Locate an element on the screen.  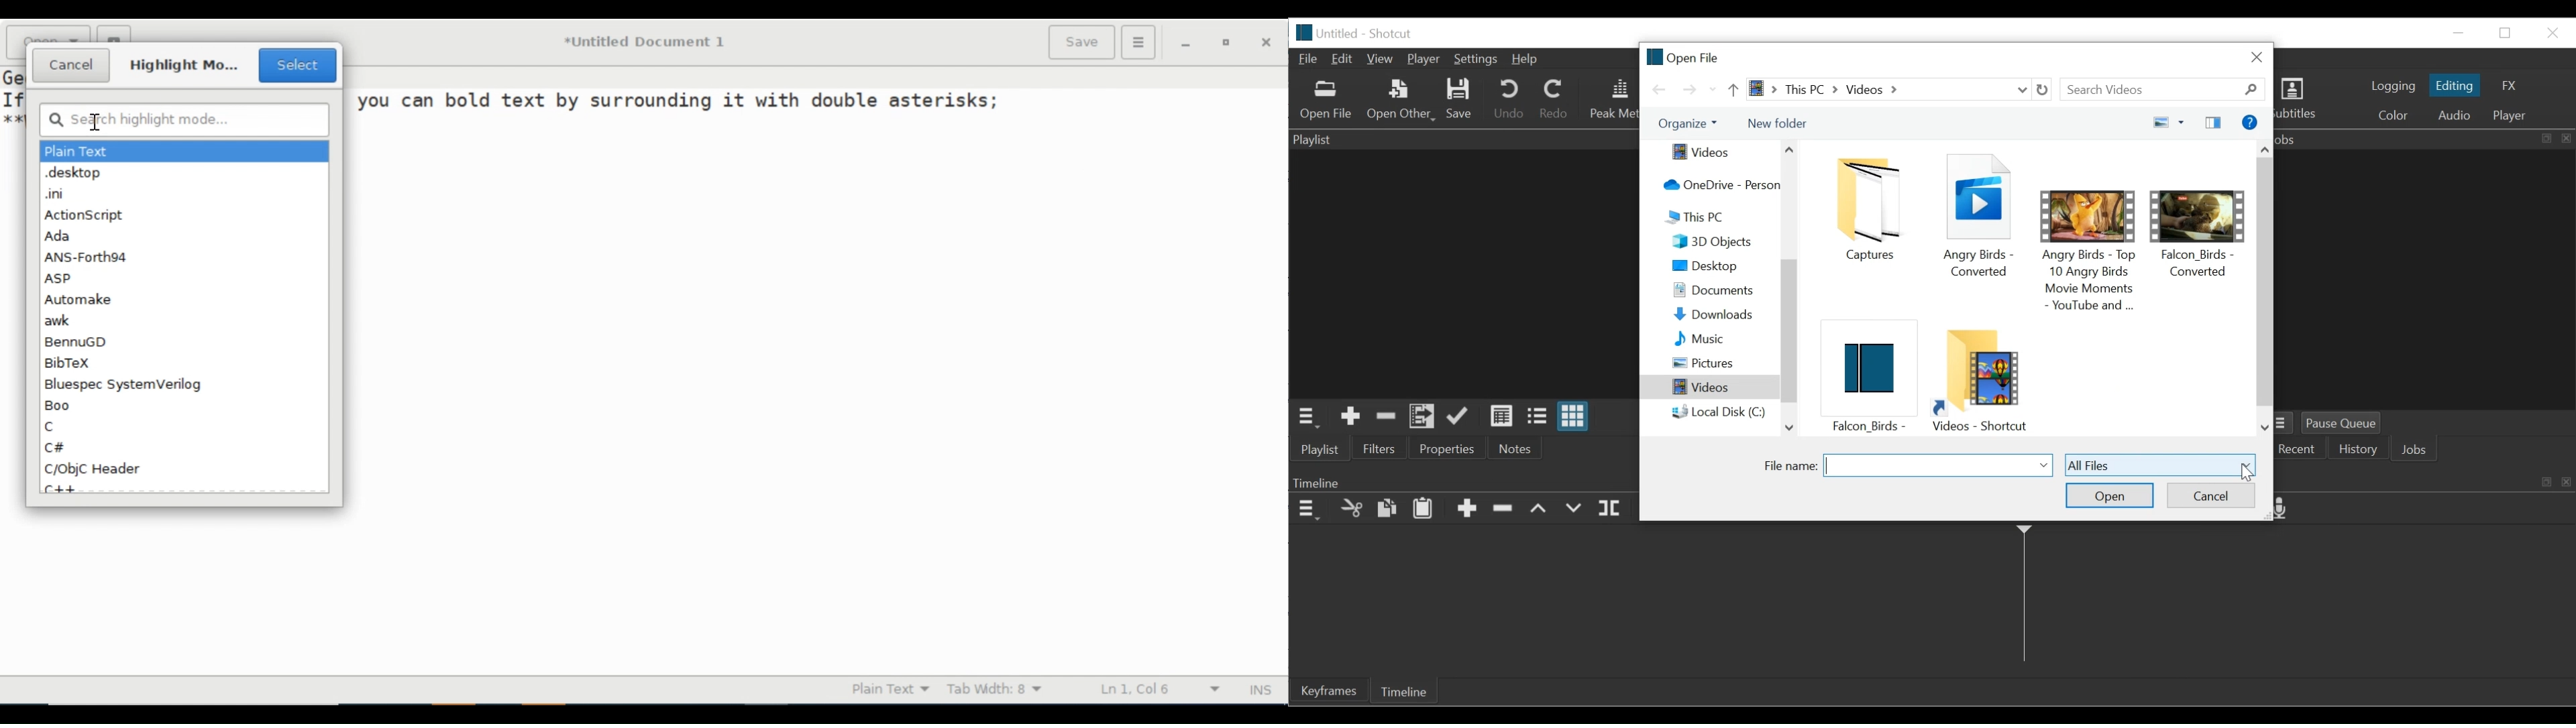
Timeline is located at coordinates (1403, 690).